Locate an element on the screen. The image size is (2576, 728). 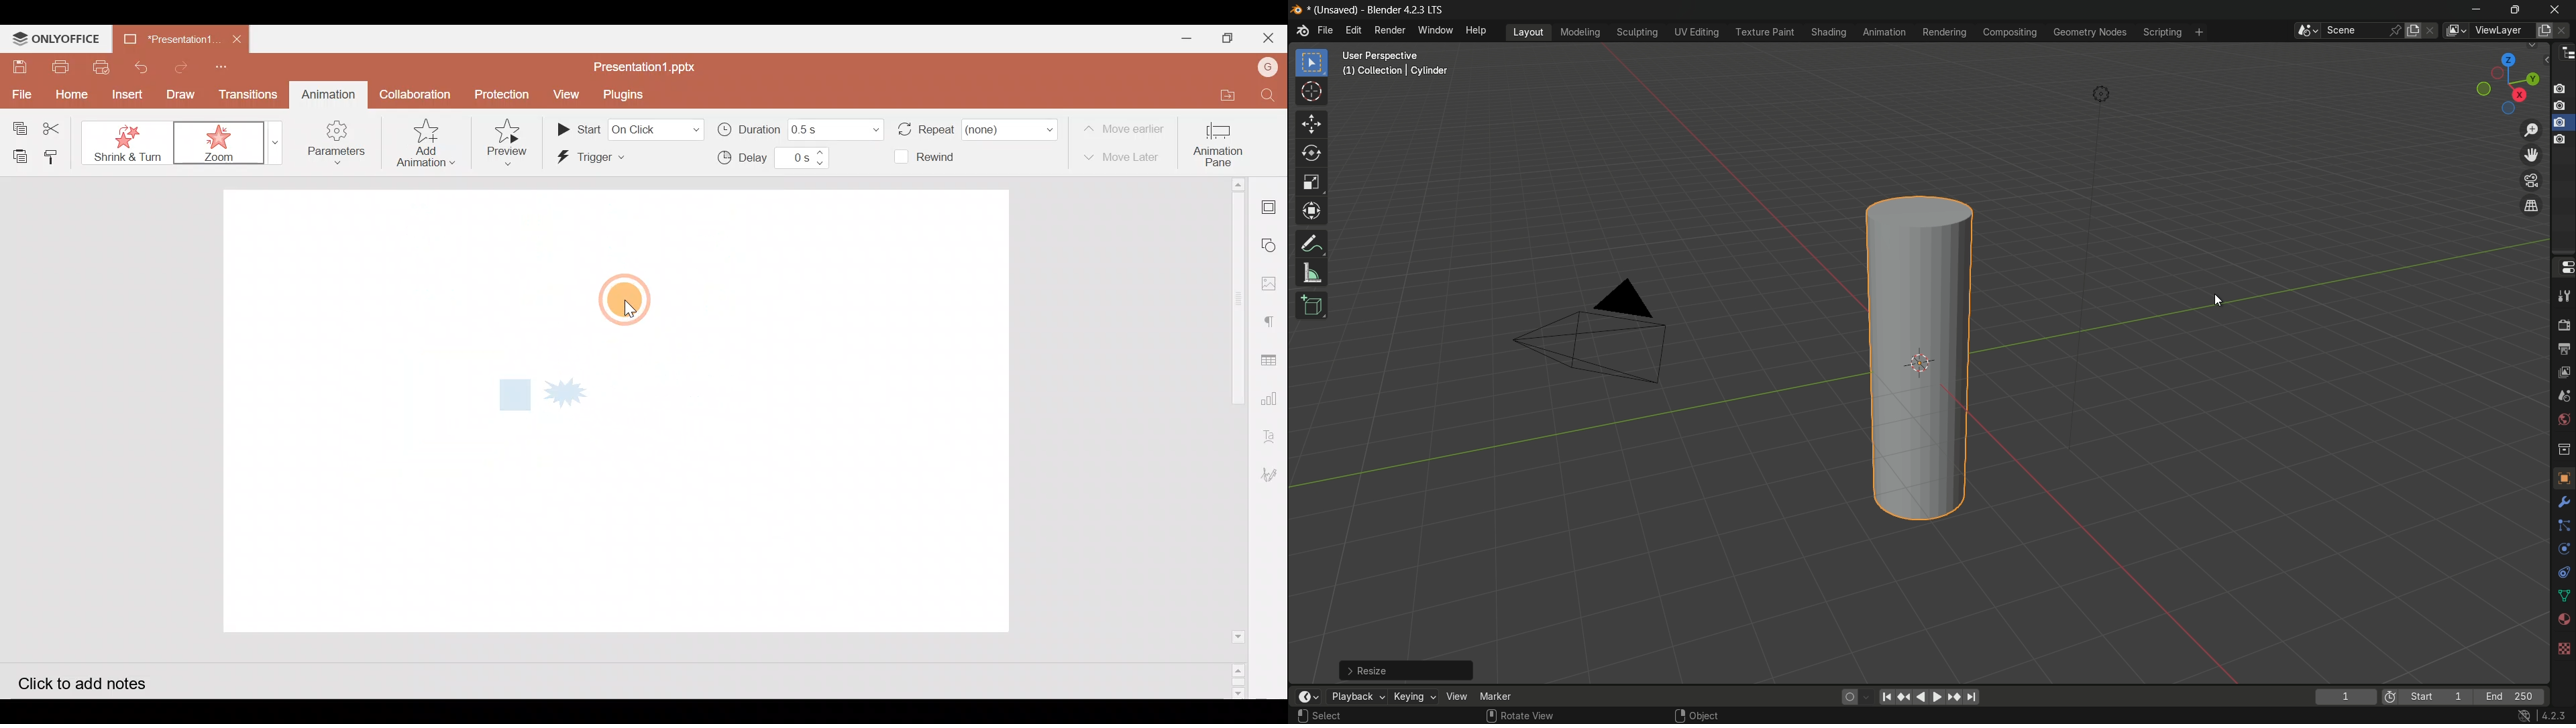
texture paint is located at coordinates (1764, 32).